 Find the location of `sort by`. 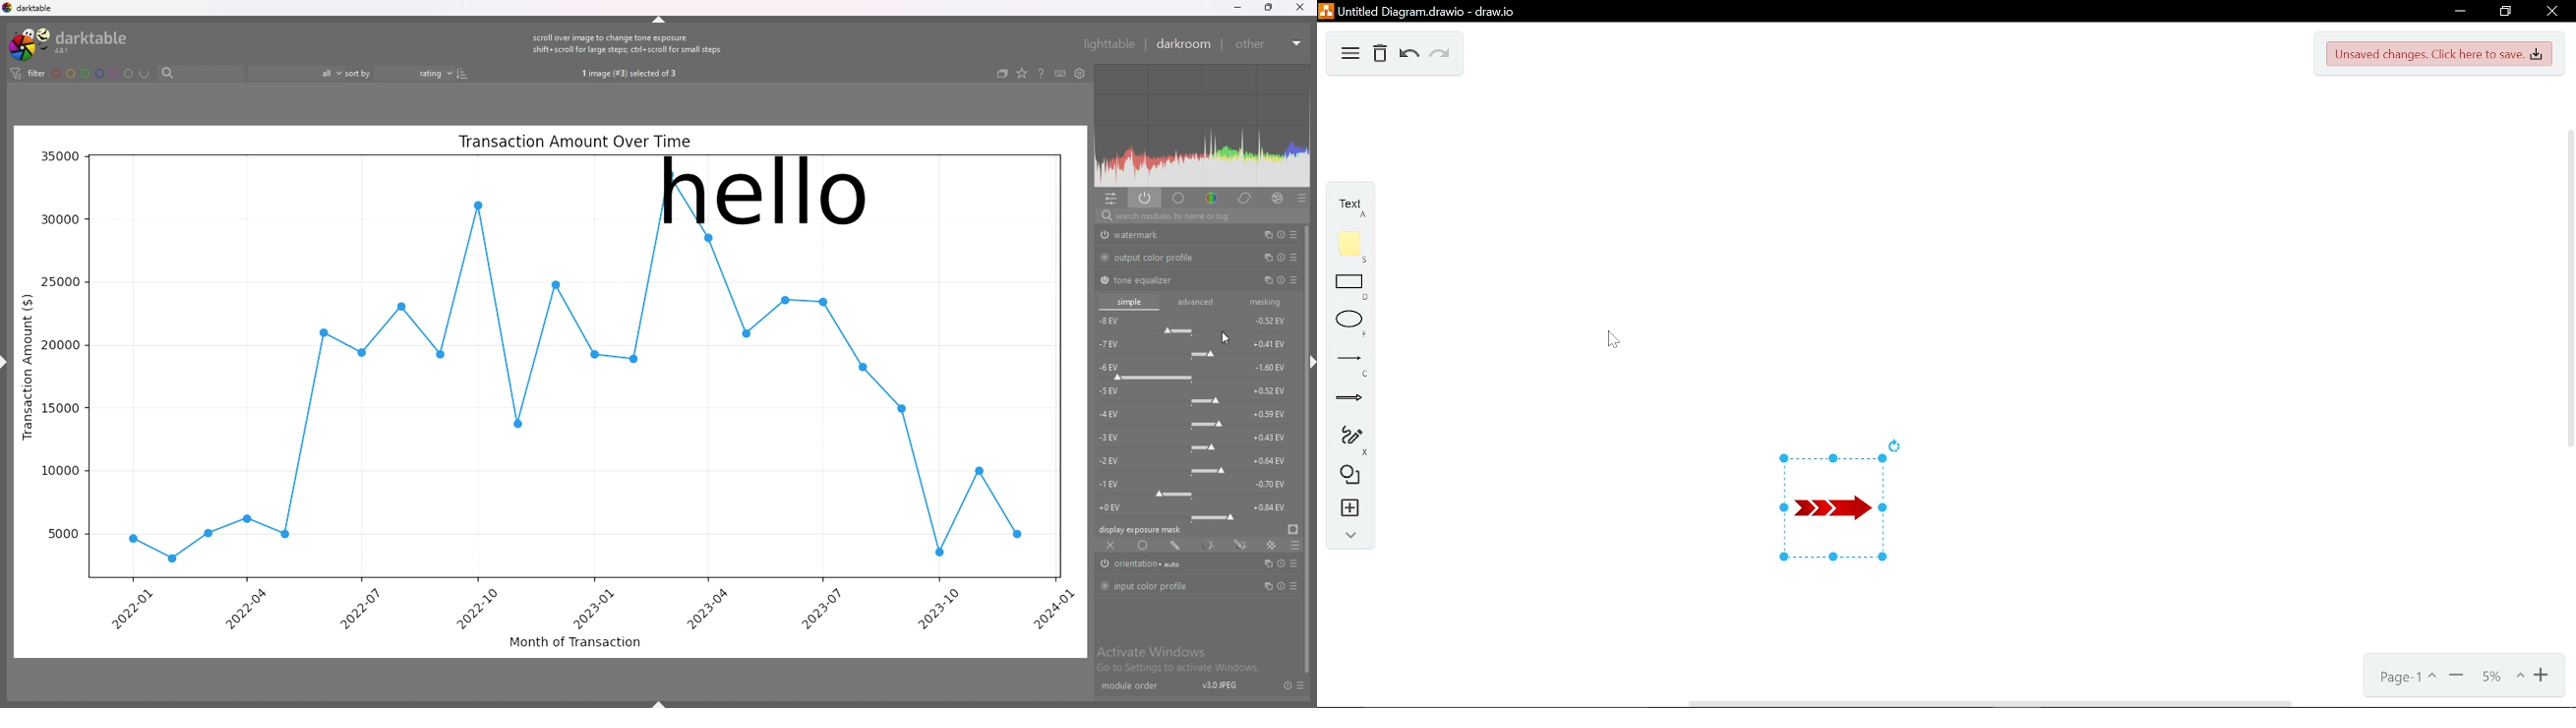

sort by is located at coordinates (360, 73).